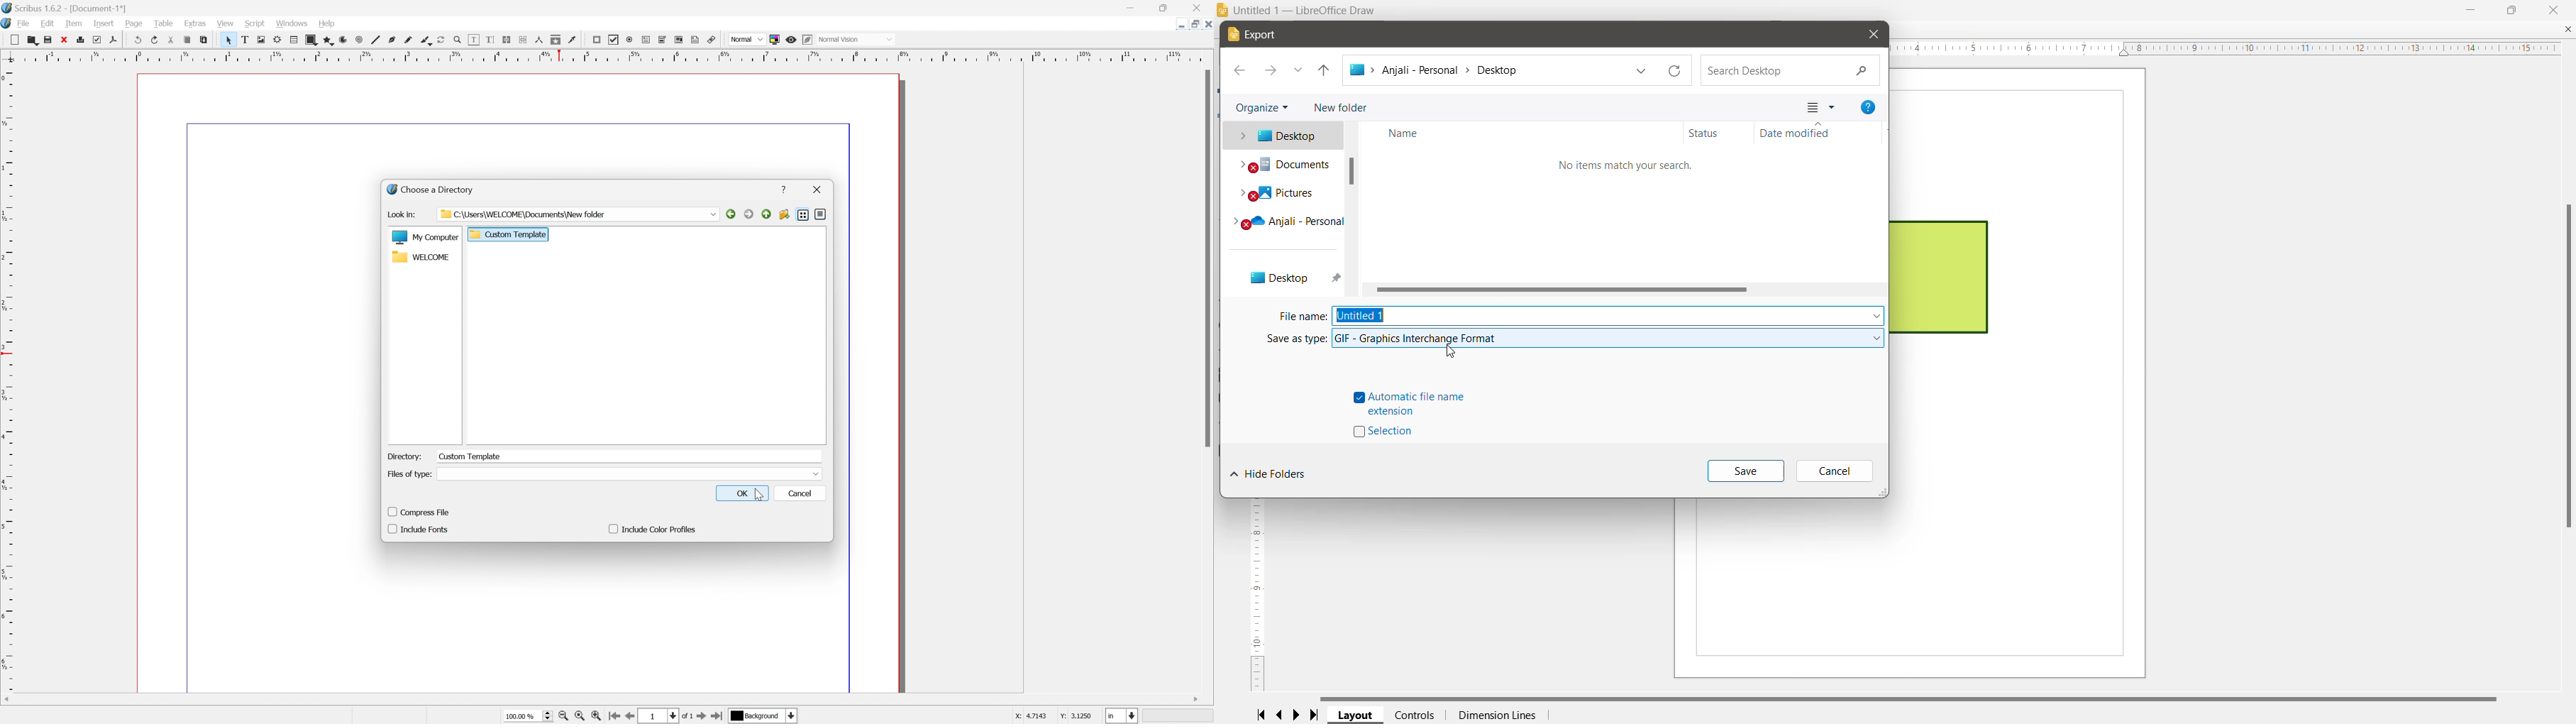 Image resolution: width=2576 pixels, height=728 pixels. Describe the element at coordinates (421, 511) in the screenshot. I see `compress file` at that location.